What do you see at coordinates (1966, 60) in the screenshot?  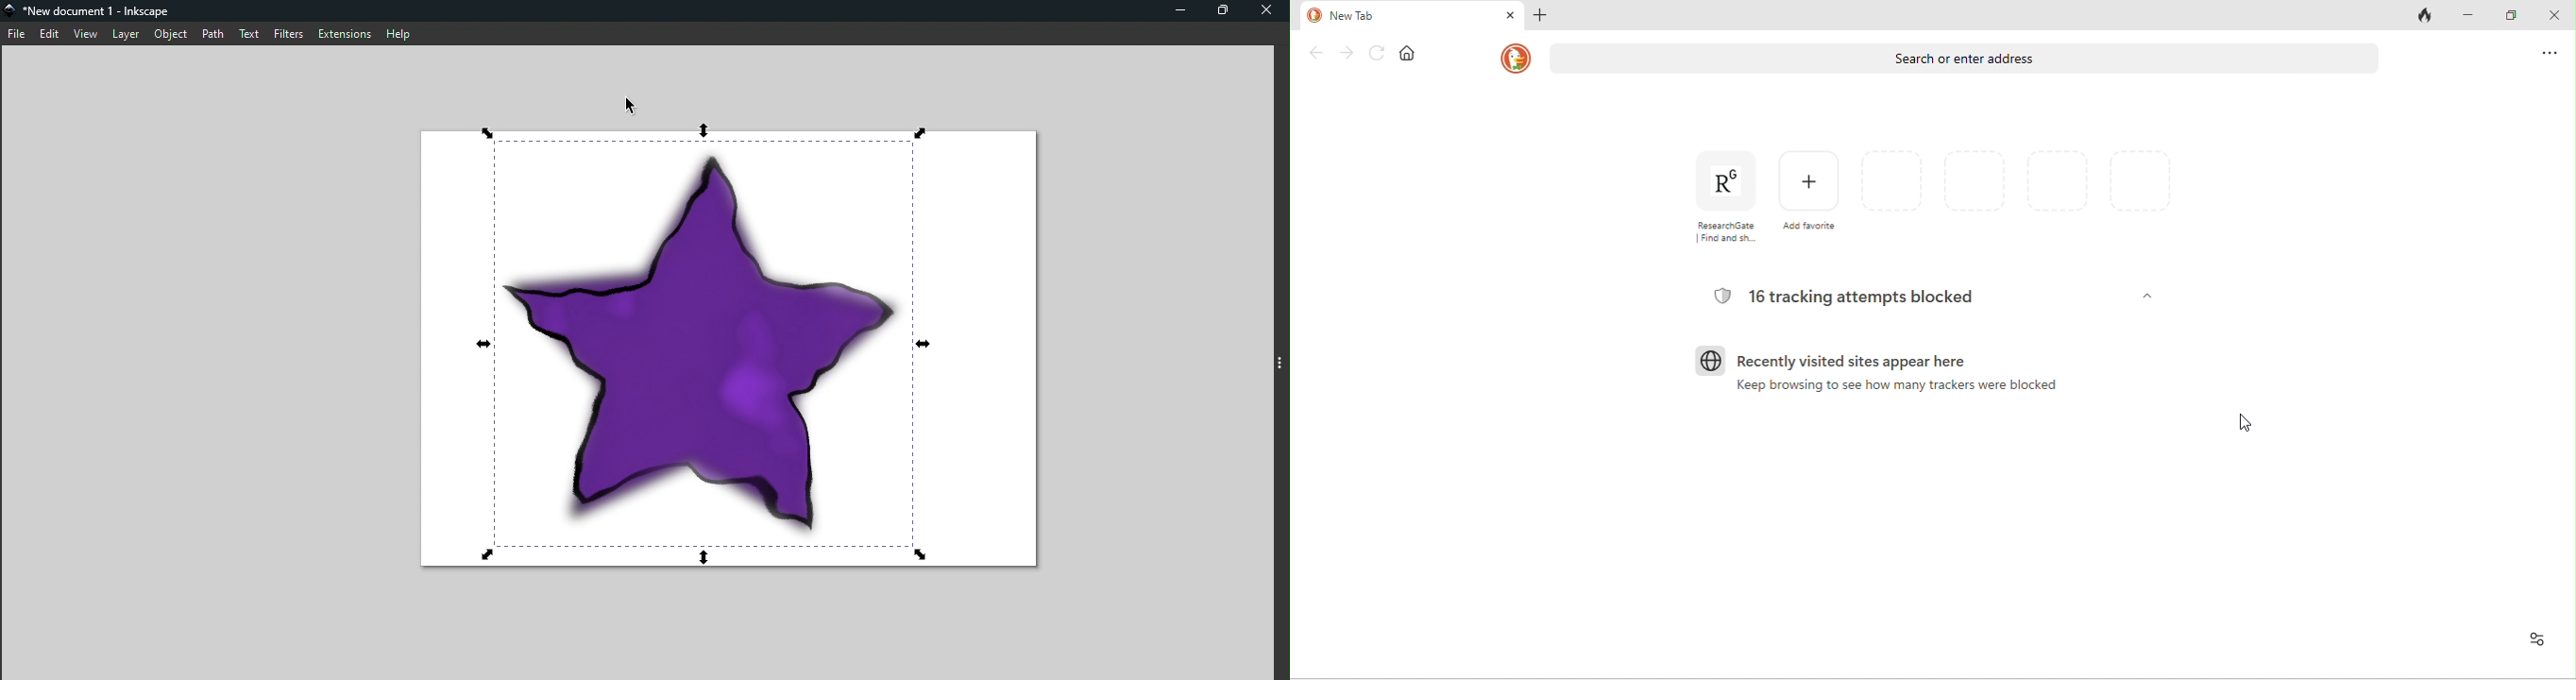 I see `search bar` at bounding box center [1966, 60].